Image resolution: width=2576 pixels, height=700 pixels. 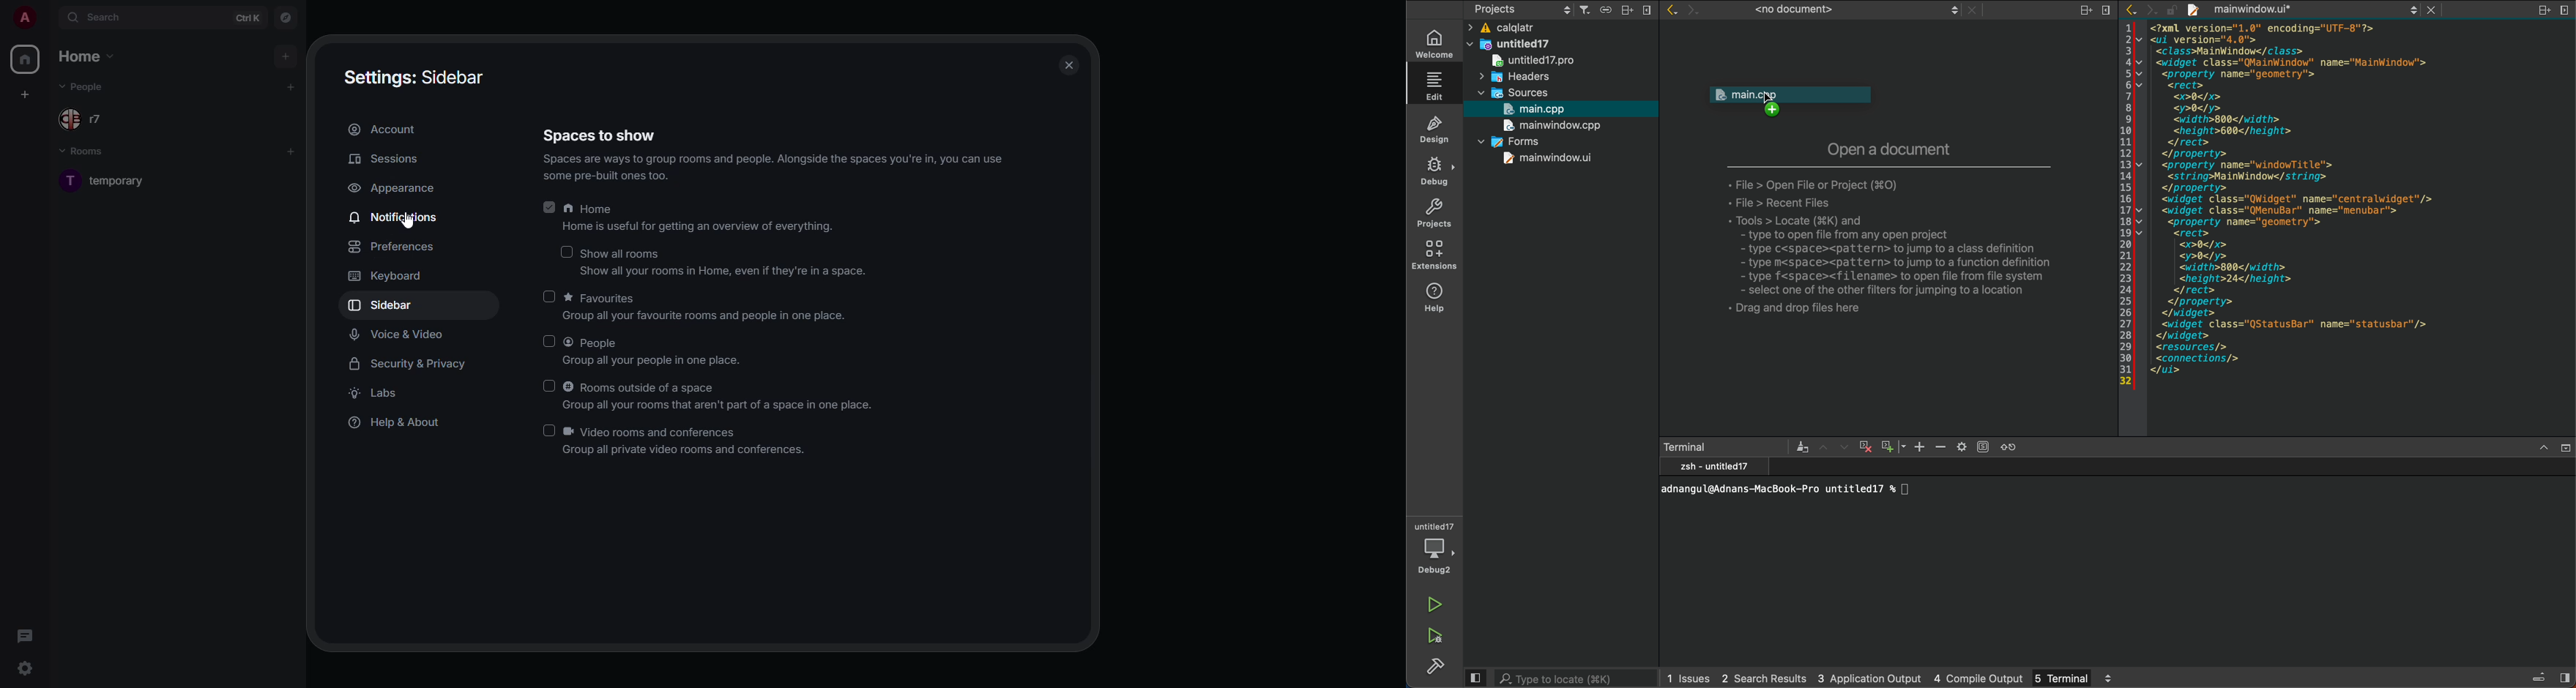 I want to click on no document, so click(x=1837, y=12).